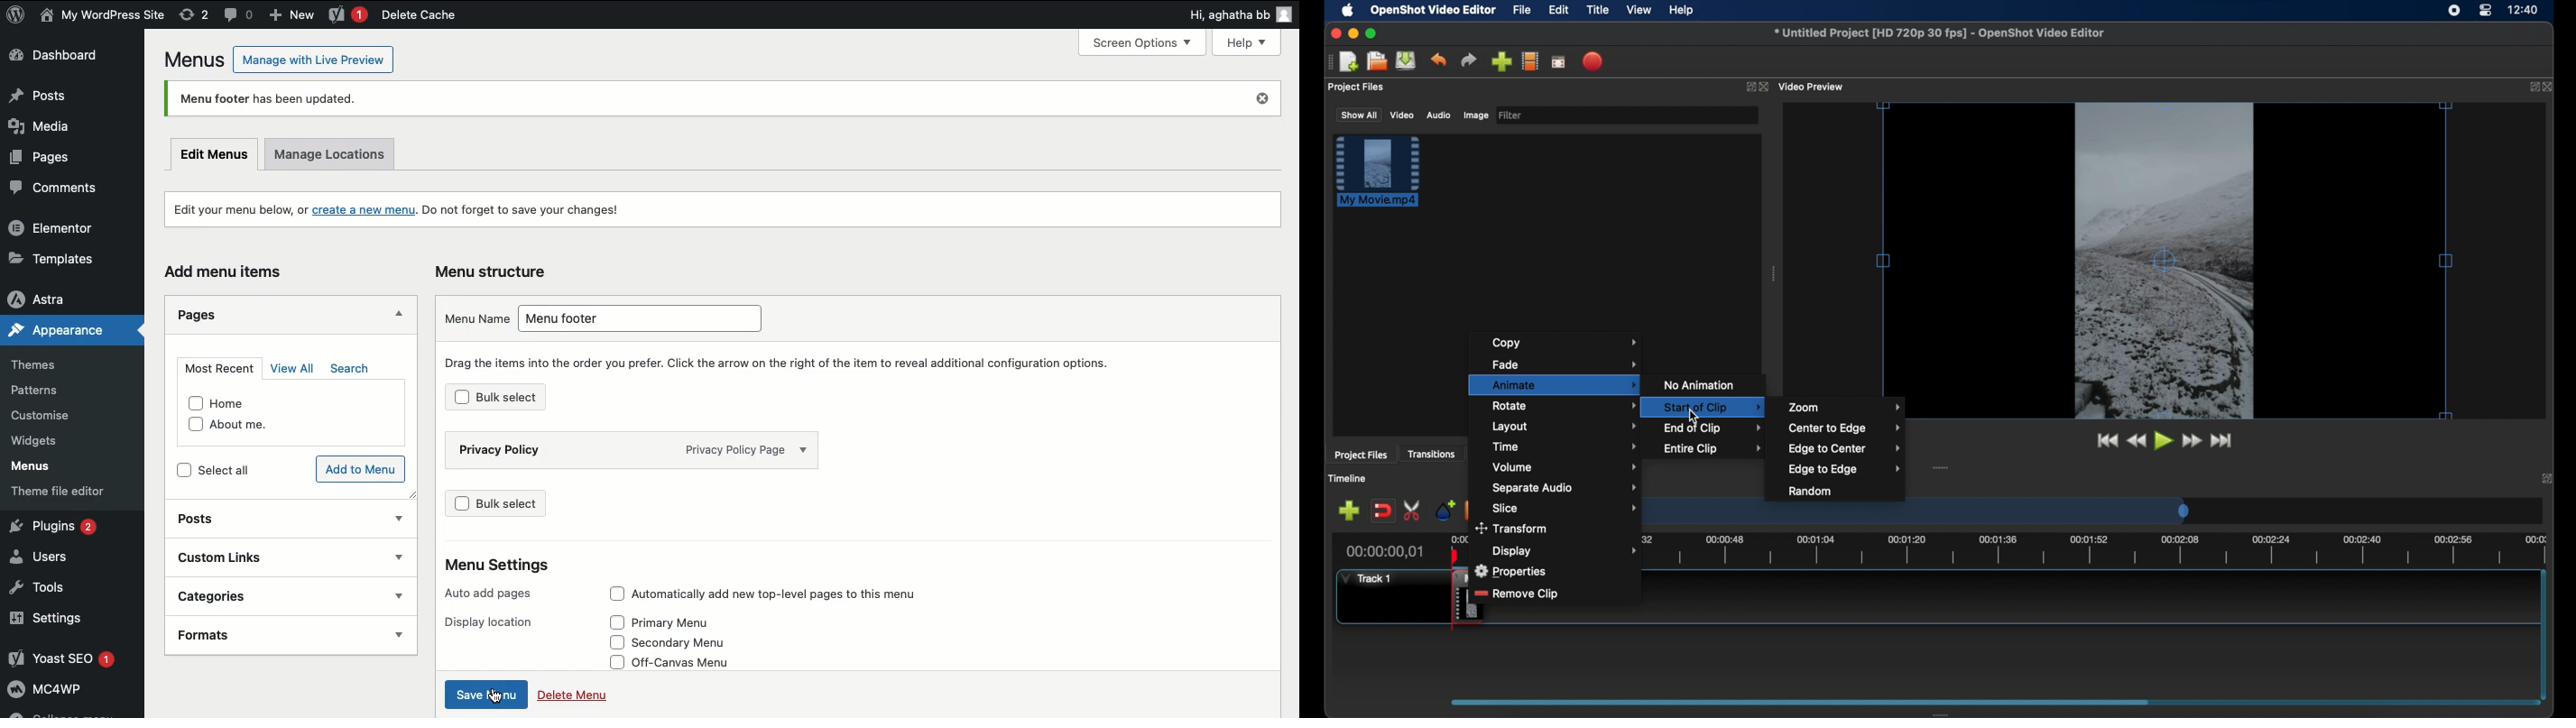  Describe the element at coordinates (1150, 42) in the screenshot. I see `Screen Options ` at that location.